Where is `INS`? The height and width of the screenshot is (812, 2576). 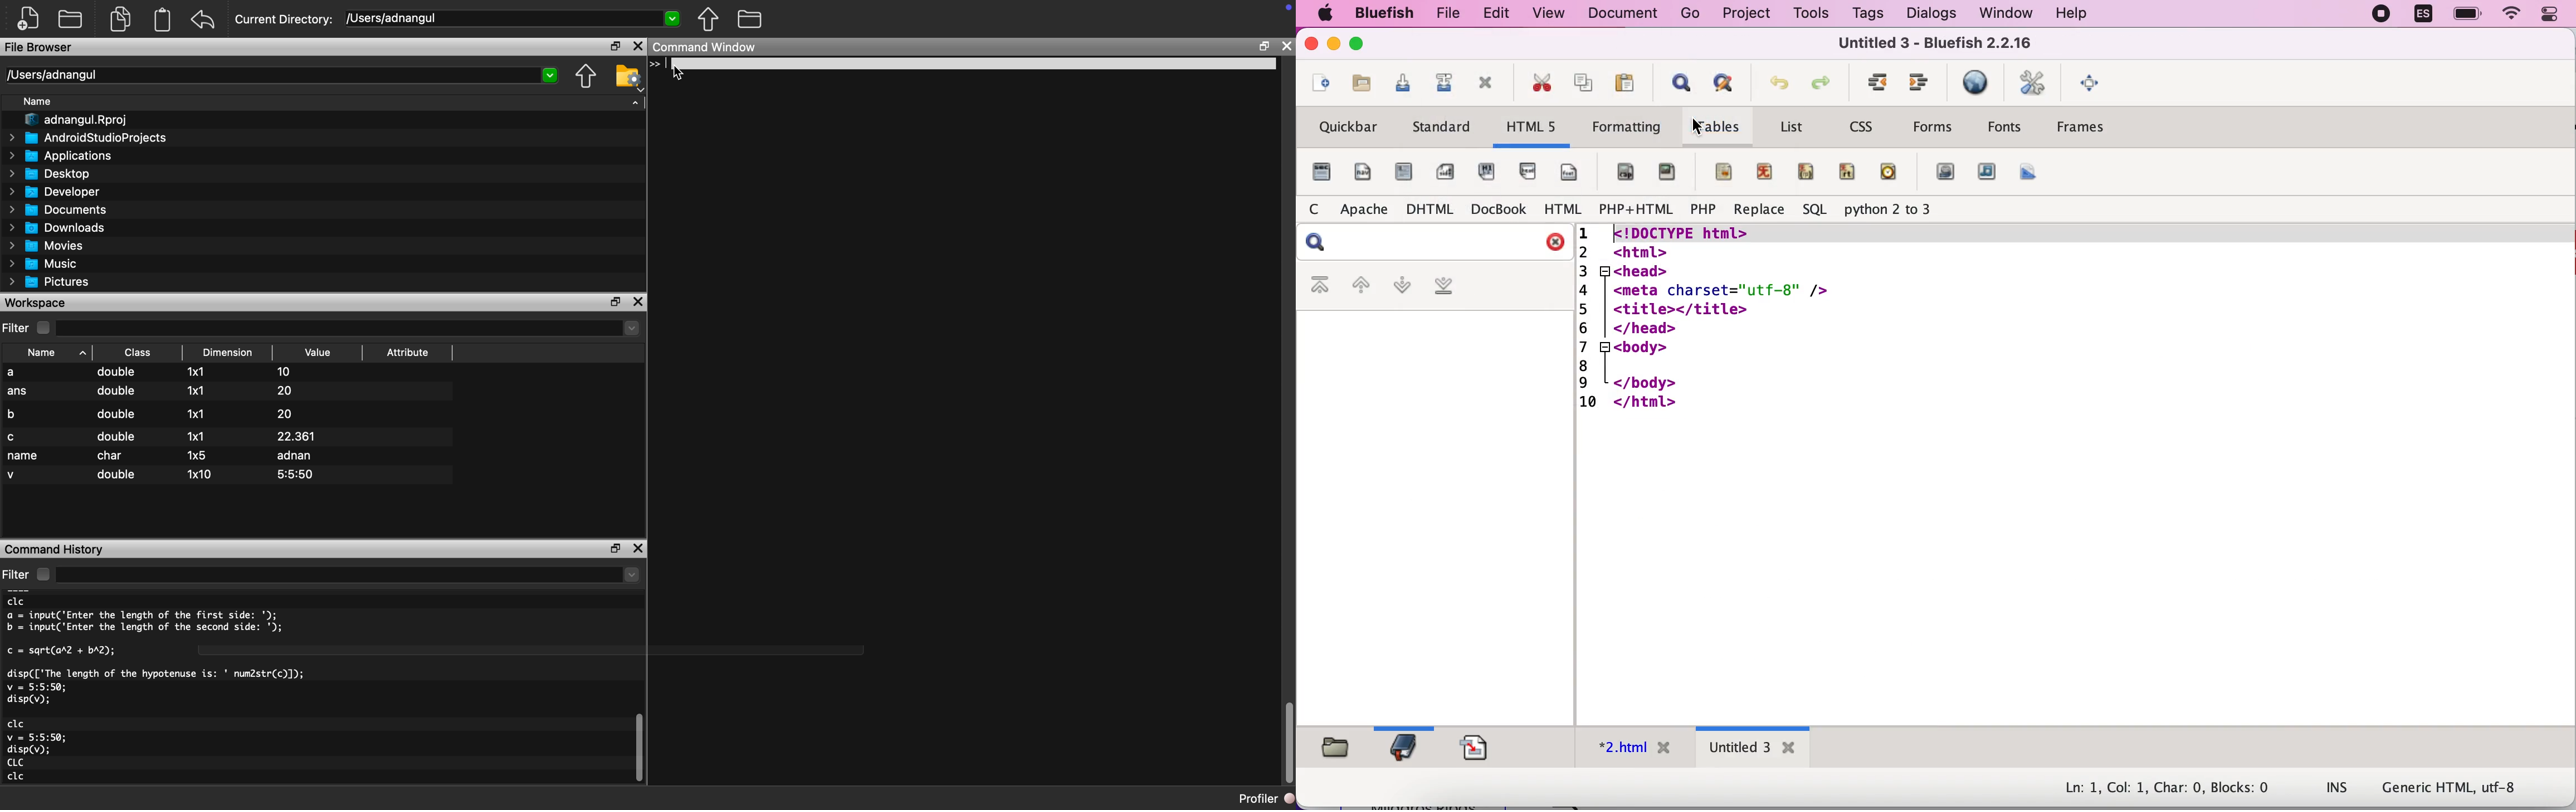 INS is located at coordinates (2336, 786).